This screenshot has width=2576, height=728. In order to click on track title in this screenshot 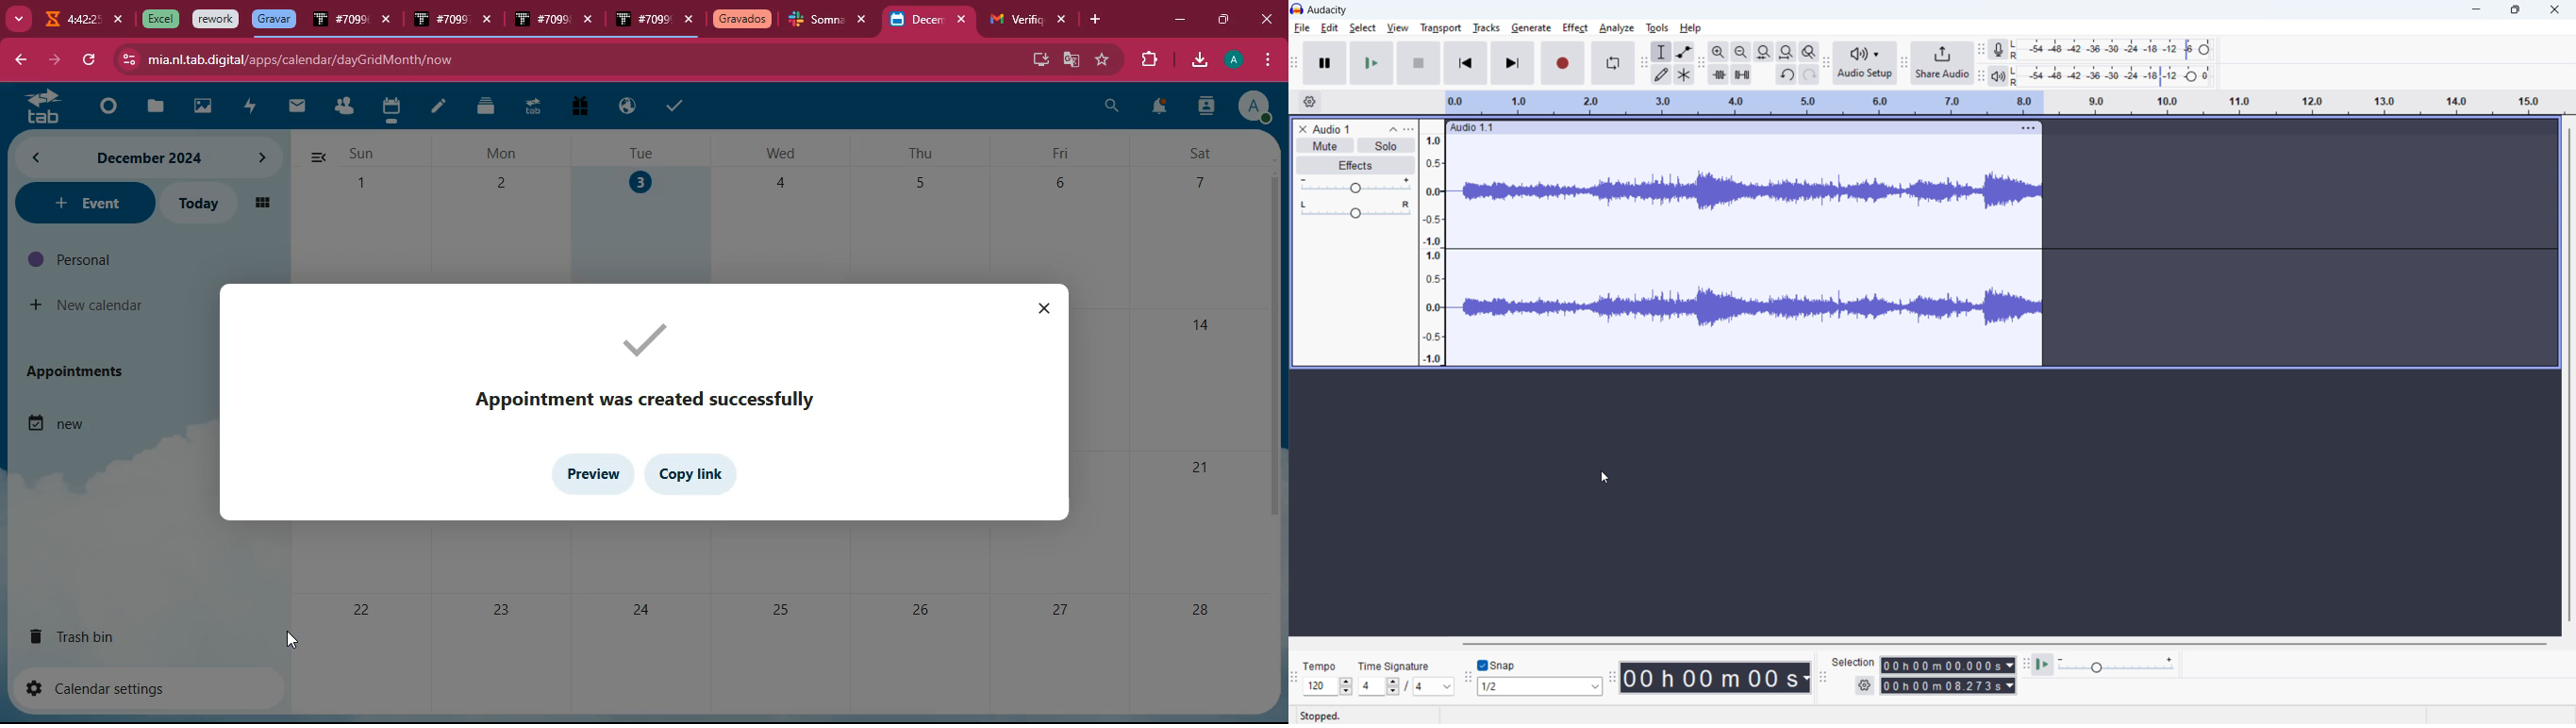, I will do `click(1331, 128)`.